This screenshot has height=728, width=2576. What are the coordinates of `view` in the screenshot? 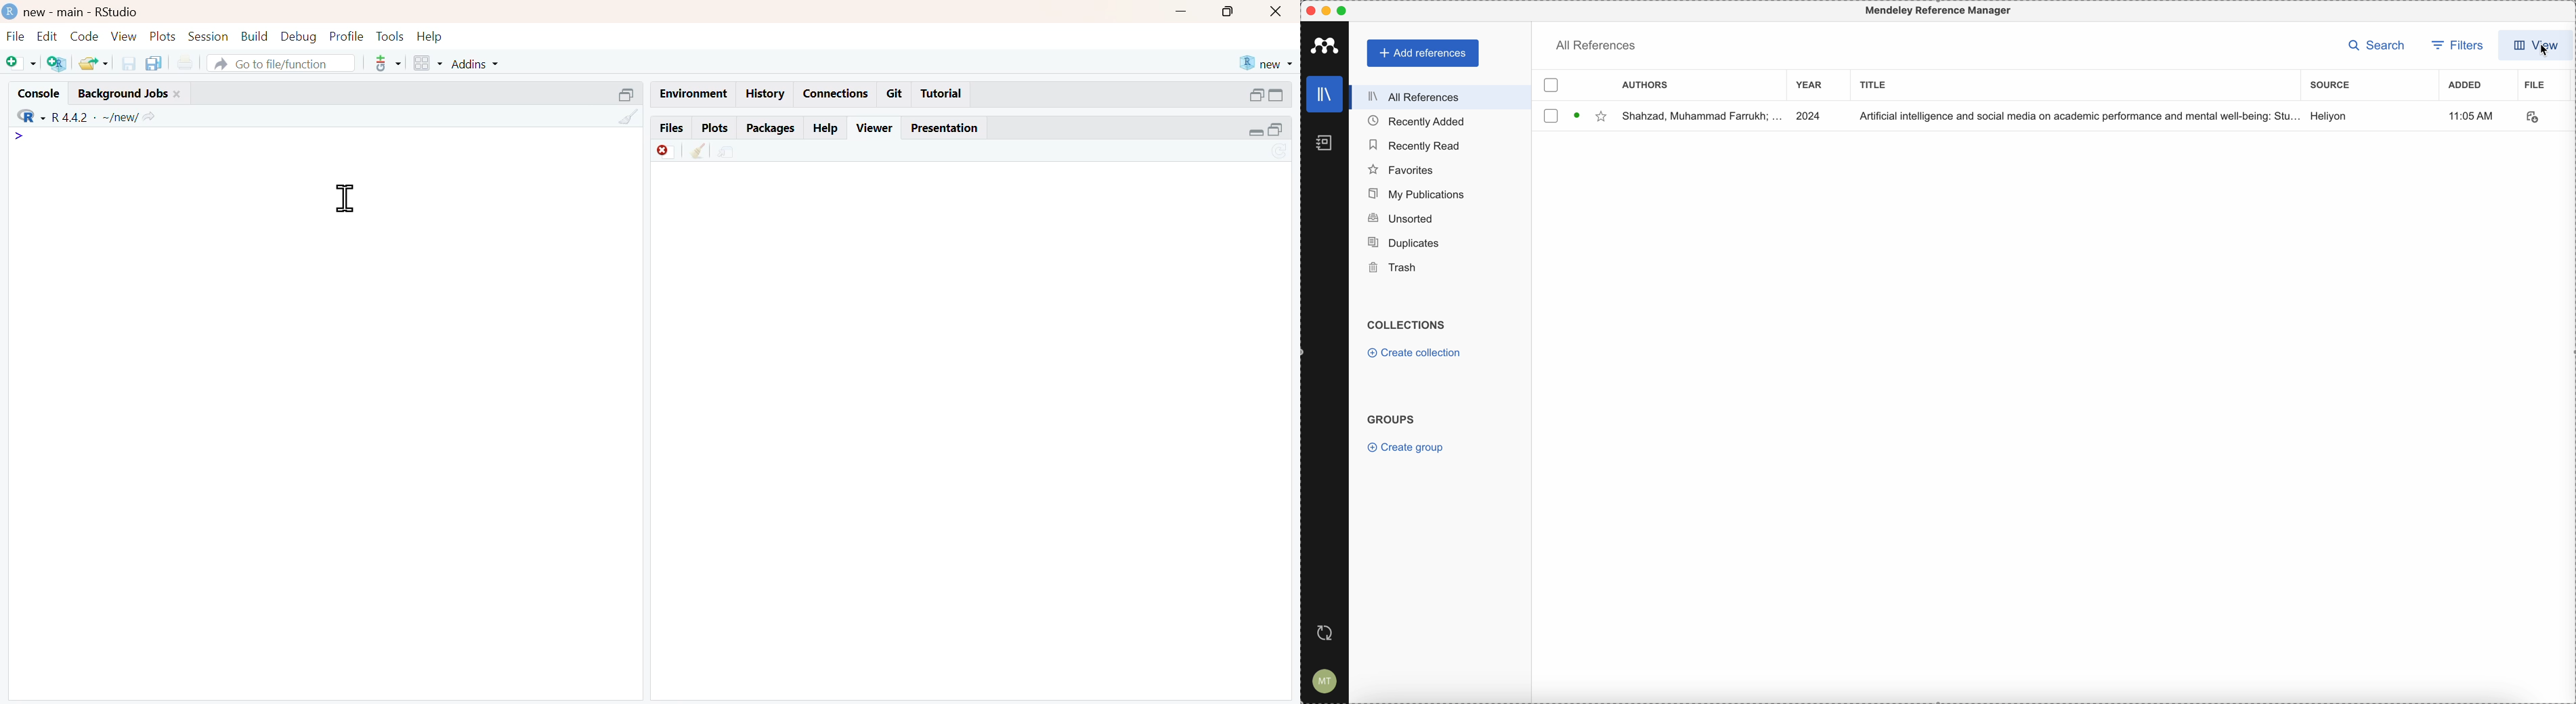 It's located at (2537, 42).